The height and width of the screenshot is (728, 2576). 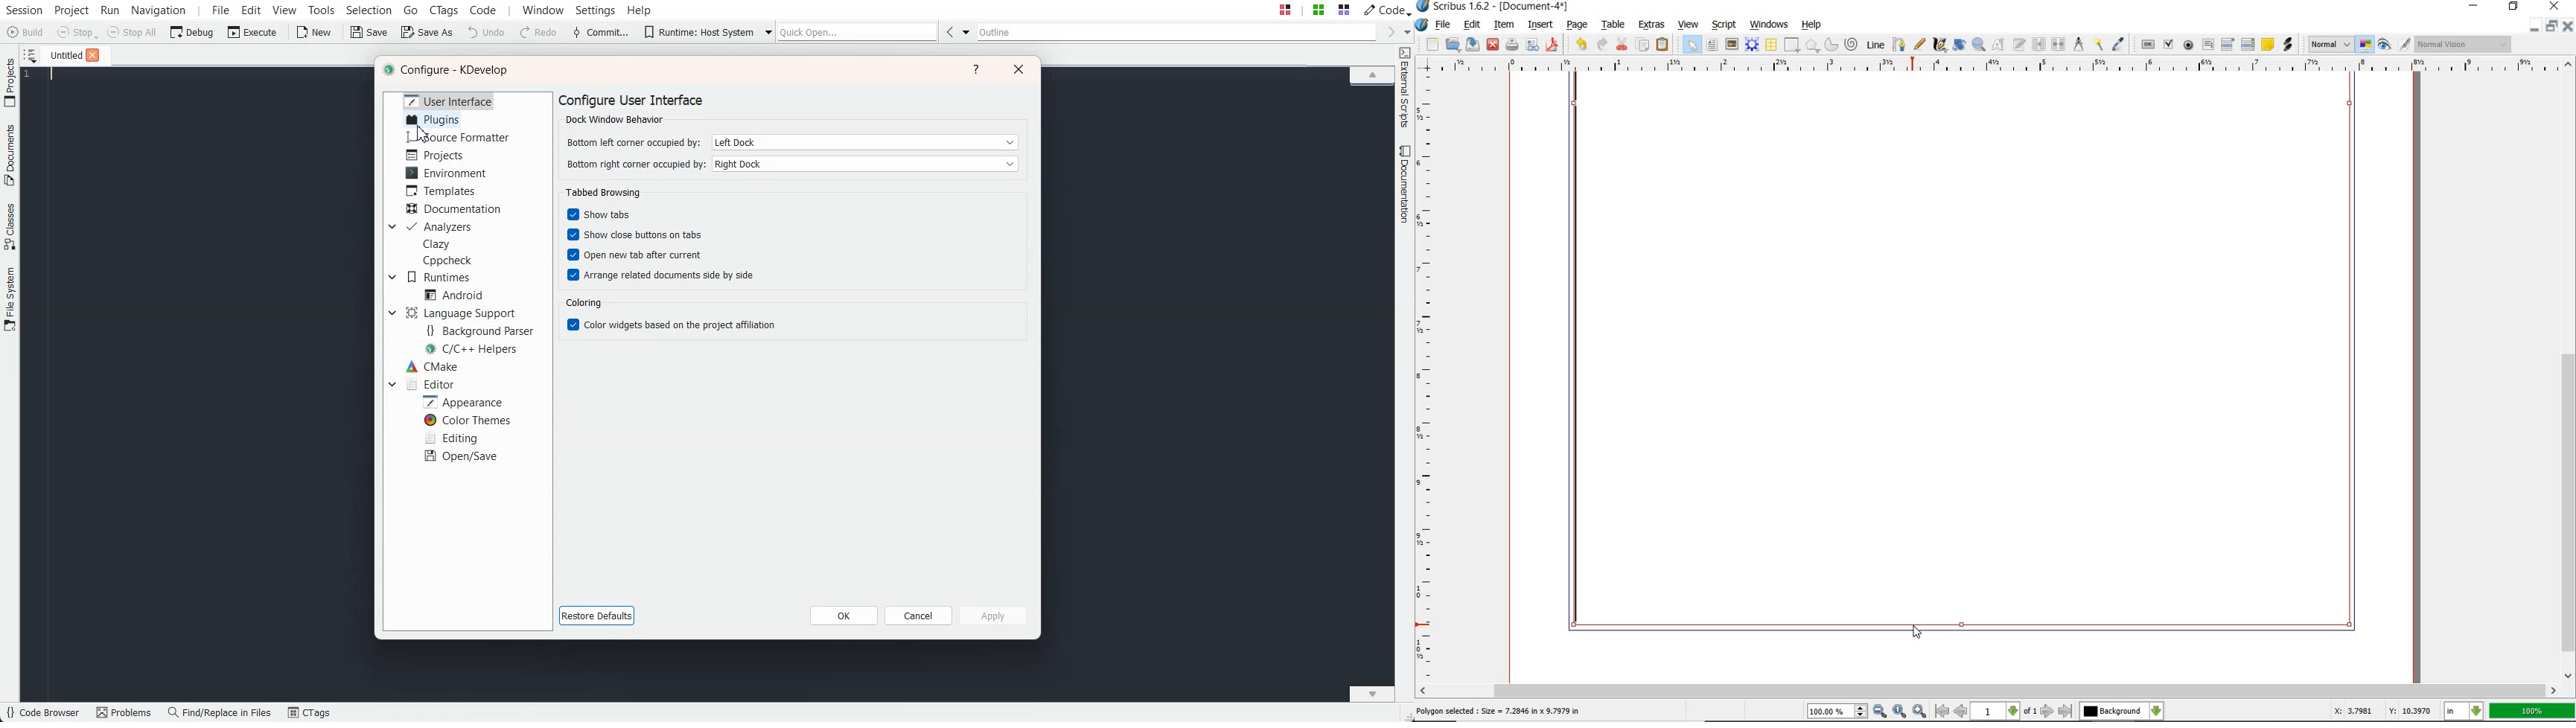 I want to click on copy, so click(x=1644, y=45).